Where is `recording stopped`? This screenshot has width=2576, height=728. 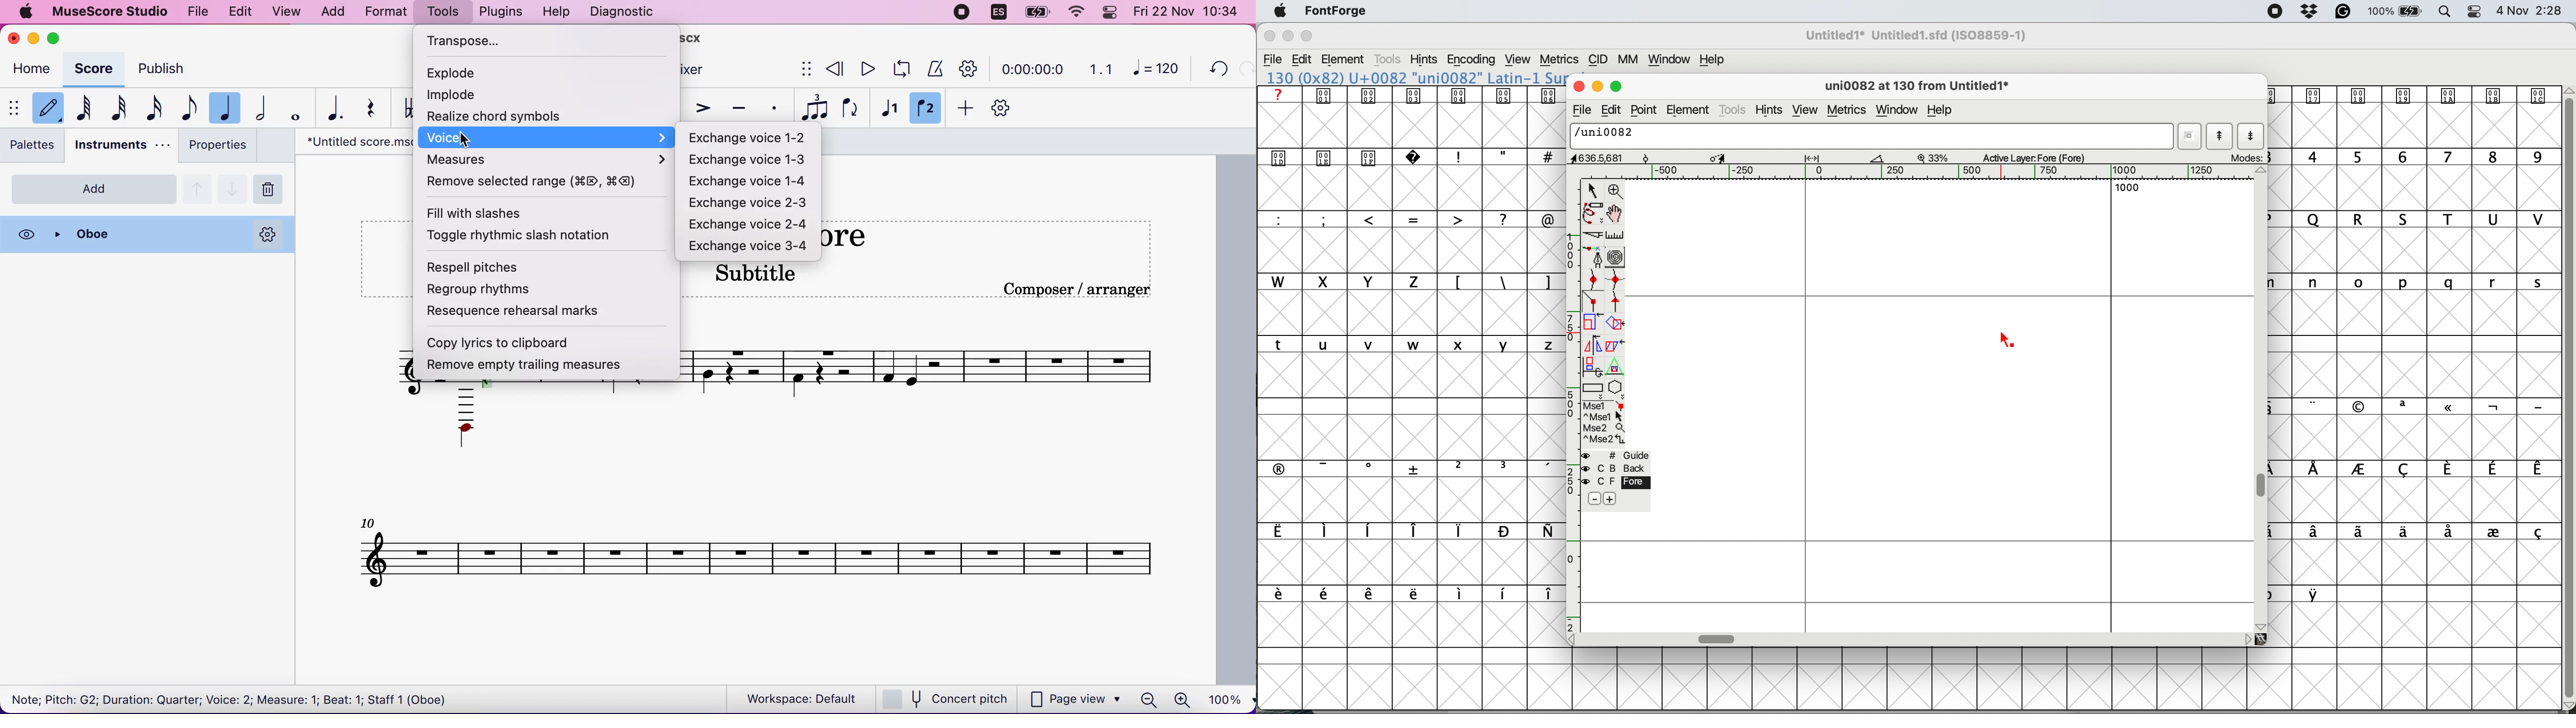 recording stopped is located at coordinates (963, 13).